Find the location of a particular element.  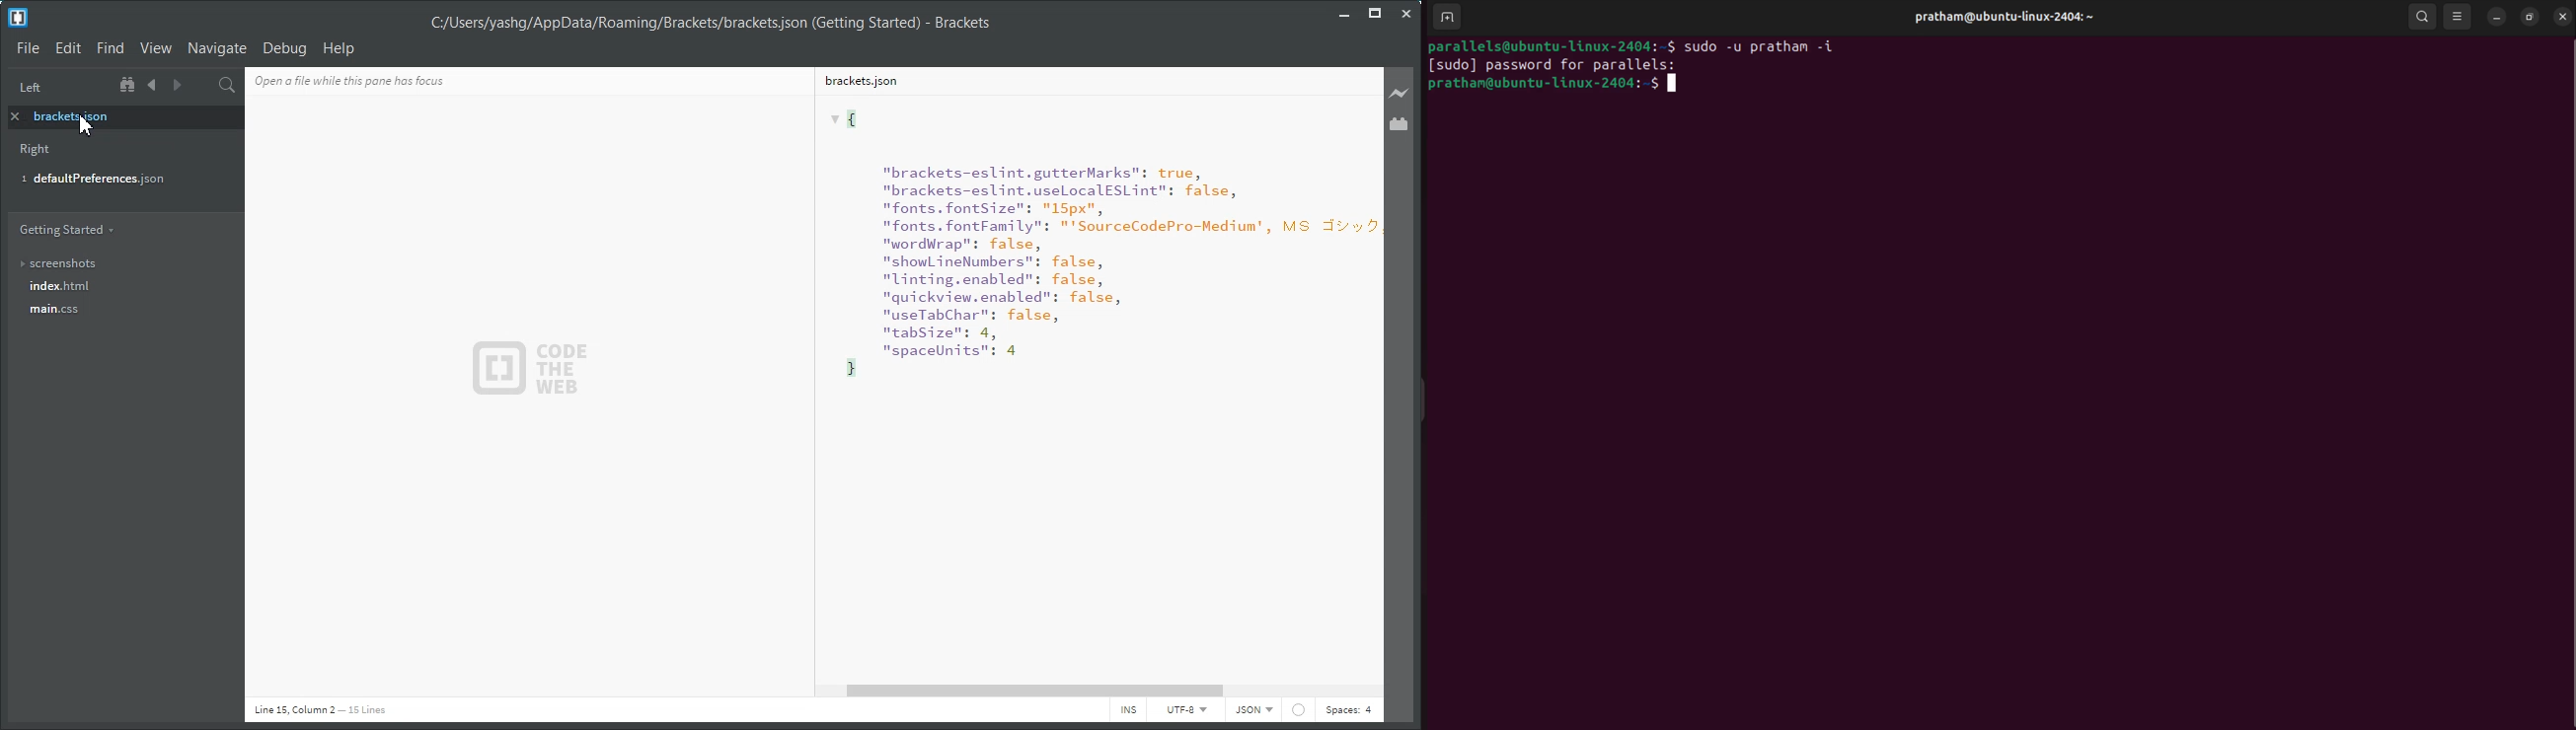

search is located at coordinates (2422, 18).